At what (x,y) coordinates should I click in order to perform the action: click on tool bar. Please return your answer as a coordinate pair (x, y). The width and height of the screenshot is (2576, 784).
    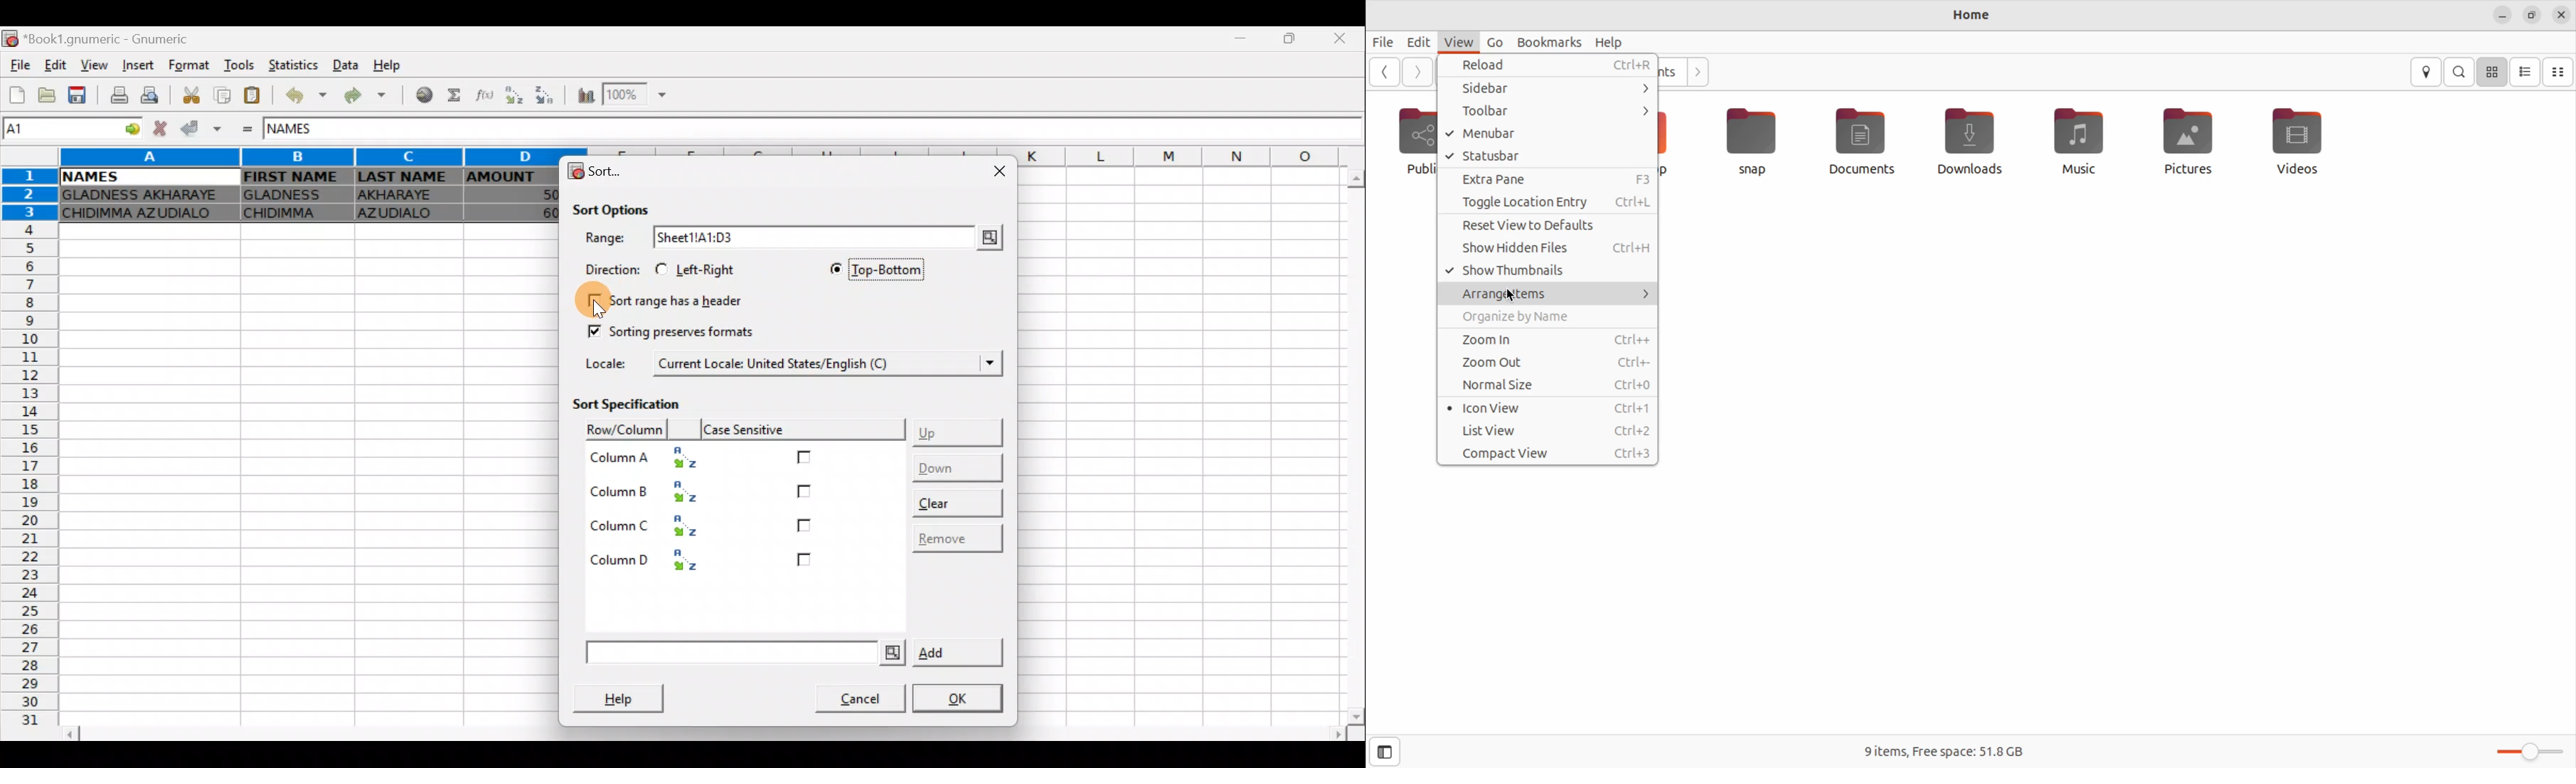
    Looking at the image, I should click on (1549, 111).